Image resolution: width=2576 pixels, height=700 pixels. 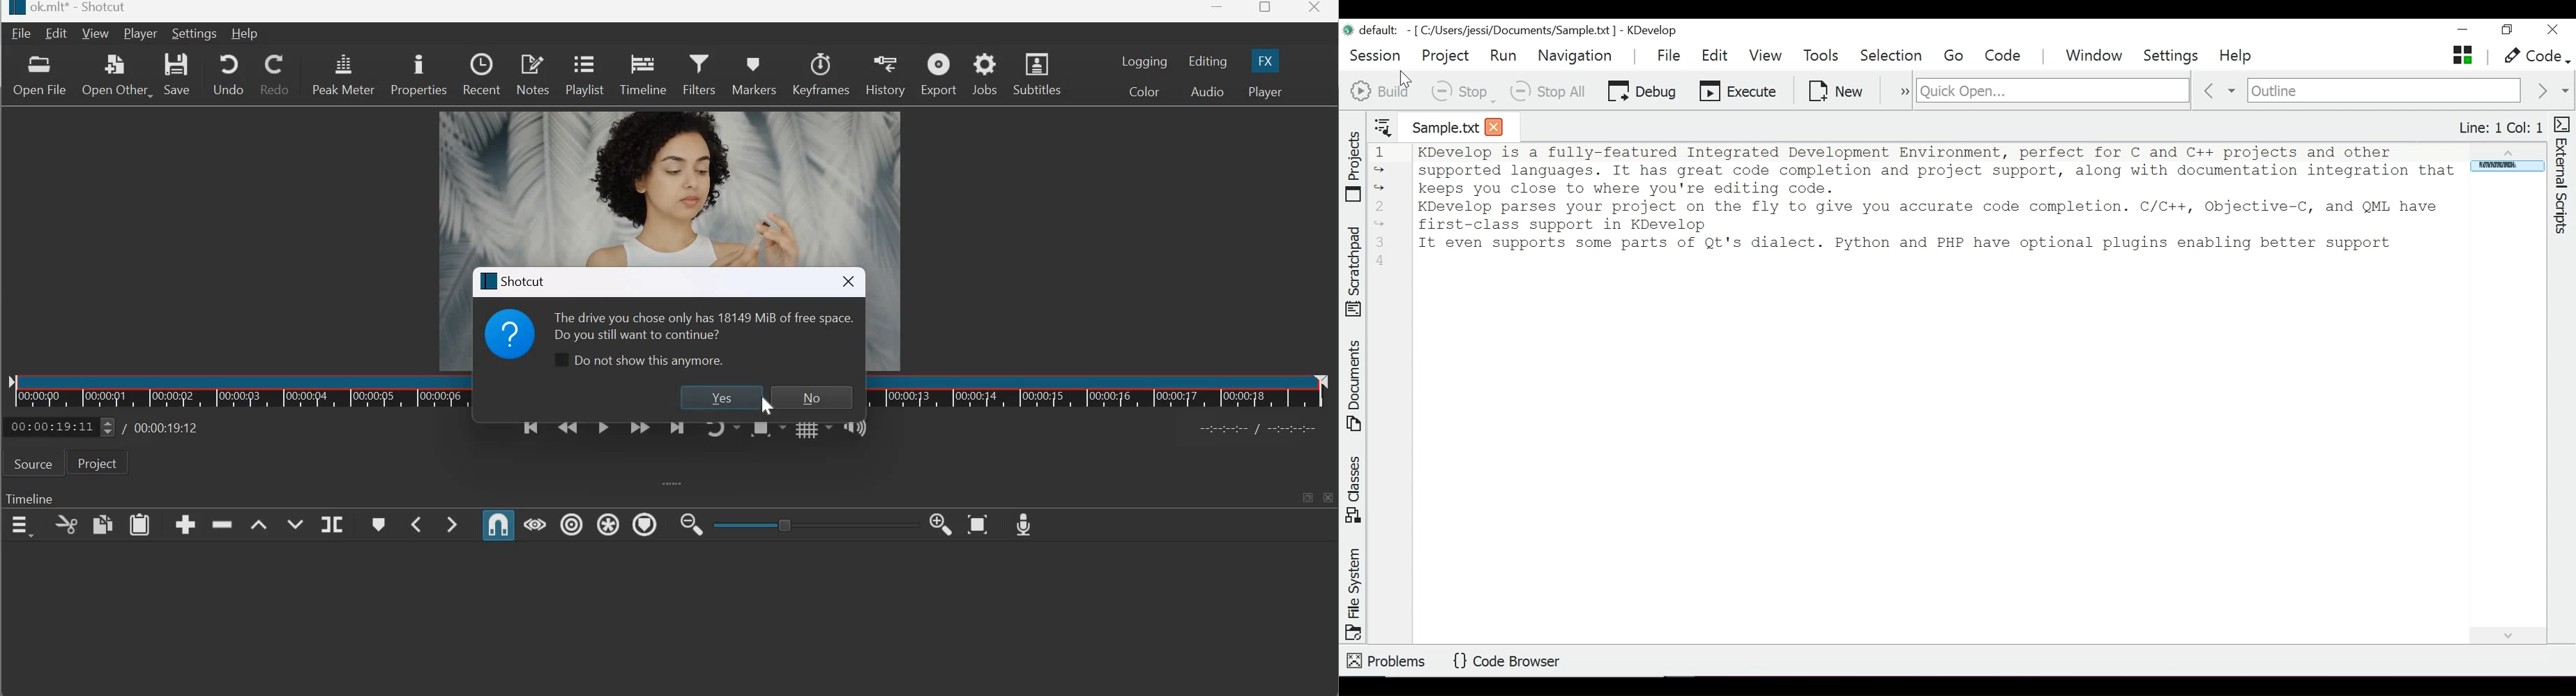 I want to click on Record Audio, so click(x=1024, y=523).